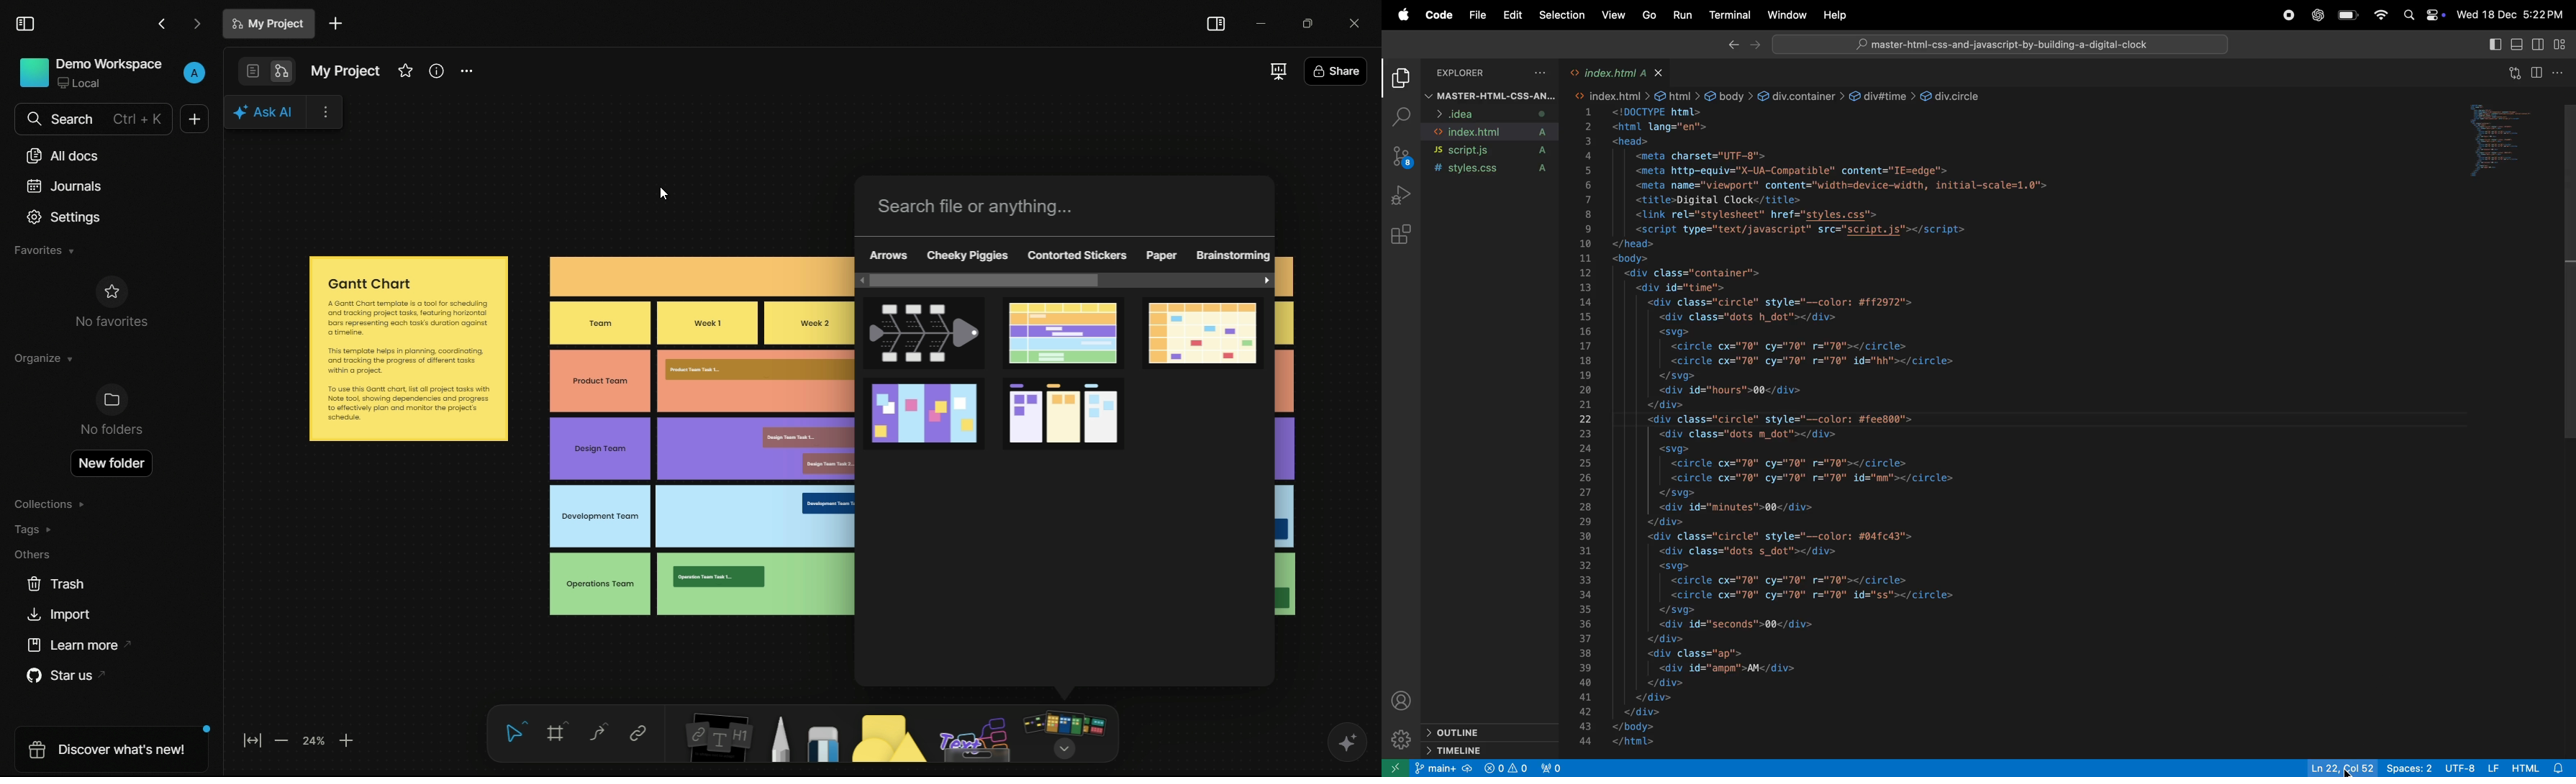 The height and width of the screenshot is (784, 2576). Describe the element at coordinates (1068, 281) in the screenshot. I see `scroll` at that location.